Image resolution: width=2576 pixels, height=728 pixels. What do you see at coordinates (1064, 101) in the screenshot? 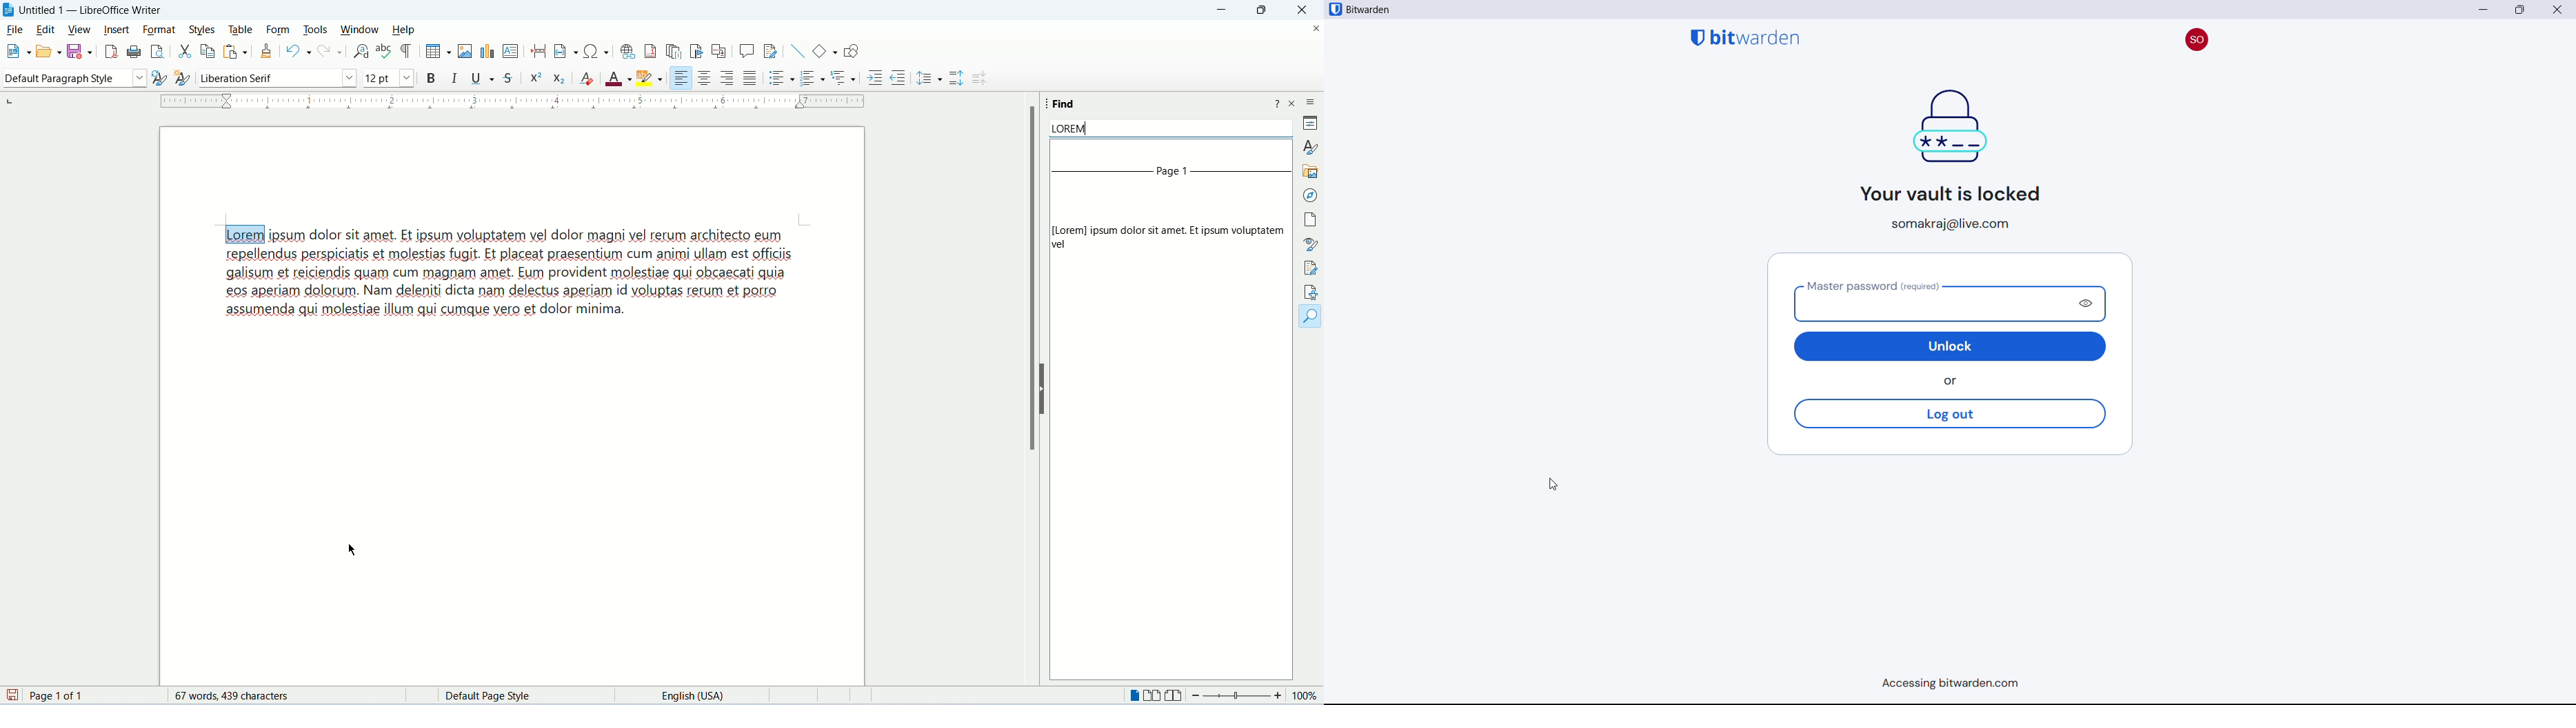
I see `i Find` at bounding box center [1064, 101].